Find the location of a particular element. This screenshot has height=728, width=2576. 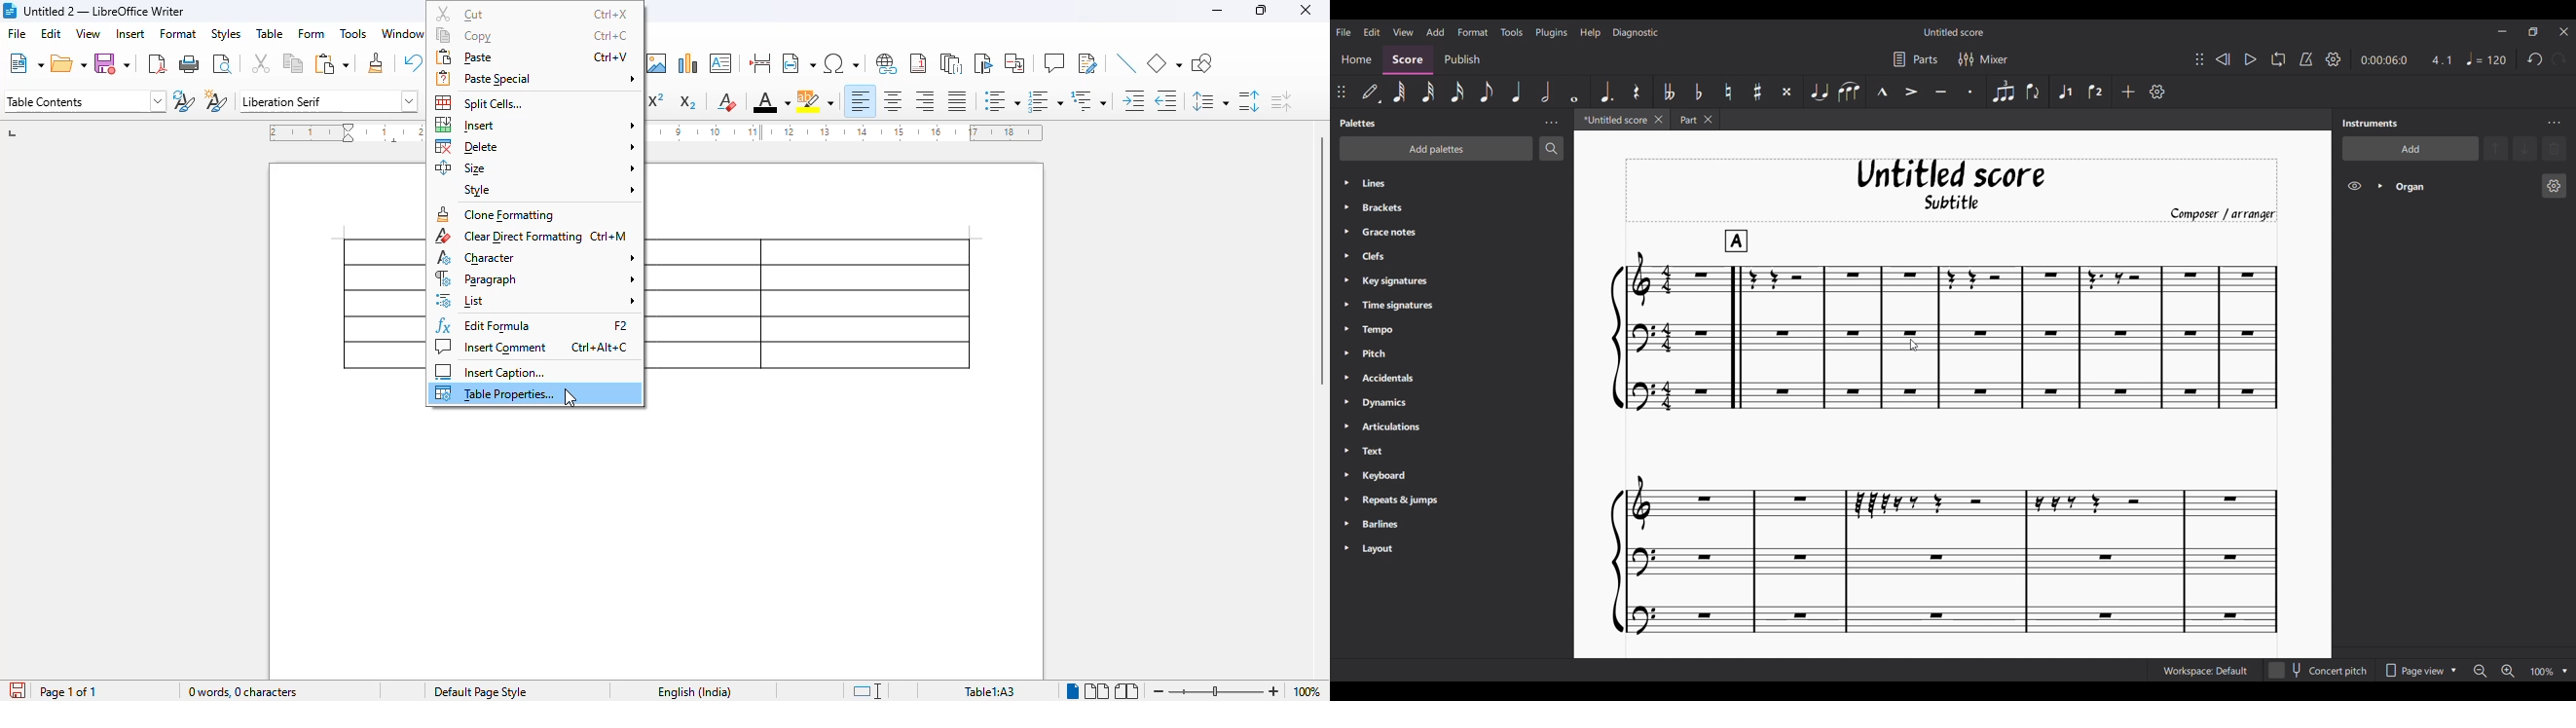

delete is located at coordinates (536, 146).